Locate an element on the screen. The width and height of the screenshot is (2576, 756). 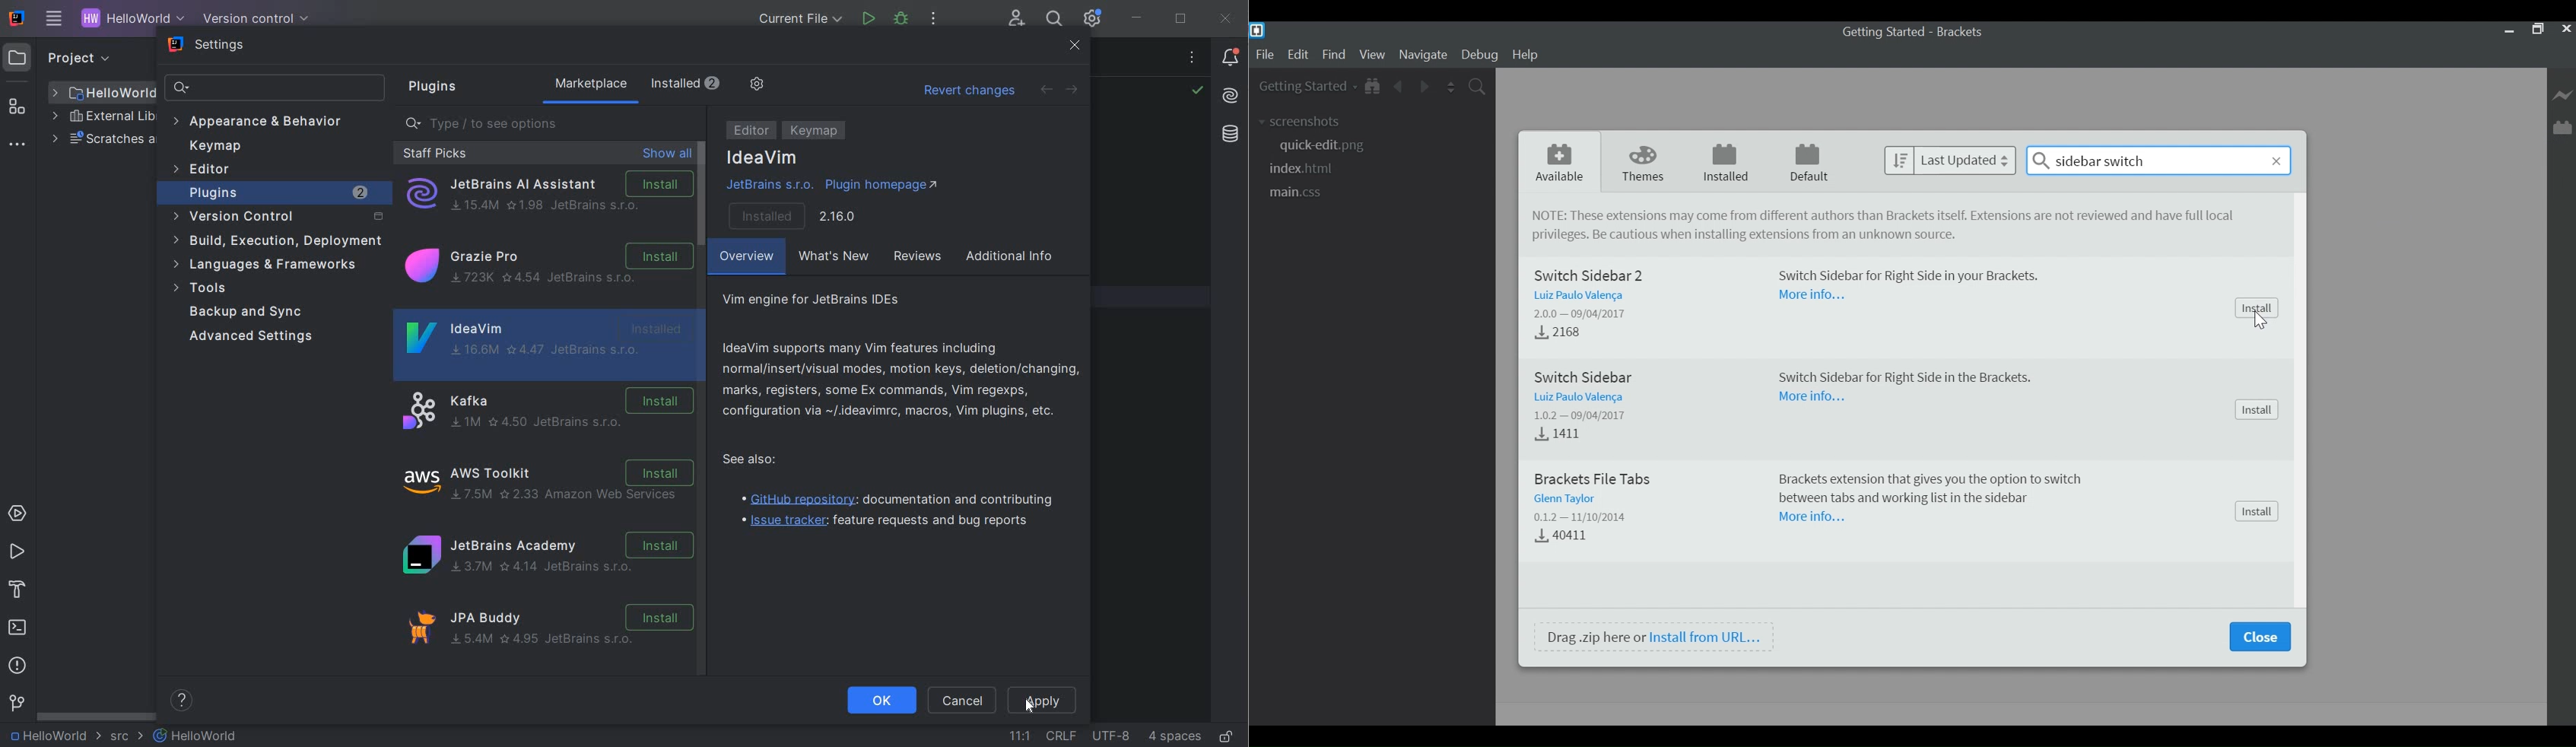
Version - Date Released is located at coordinates (1584, 517).